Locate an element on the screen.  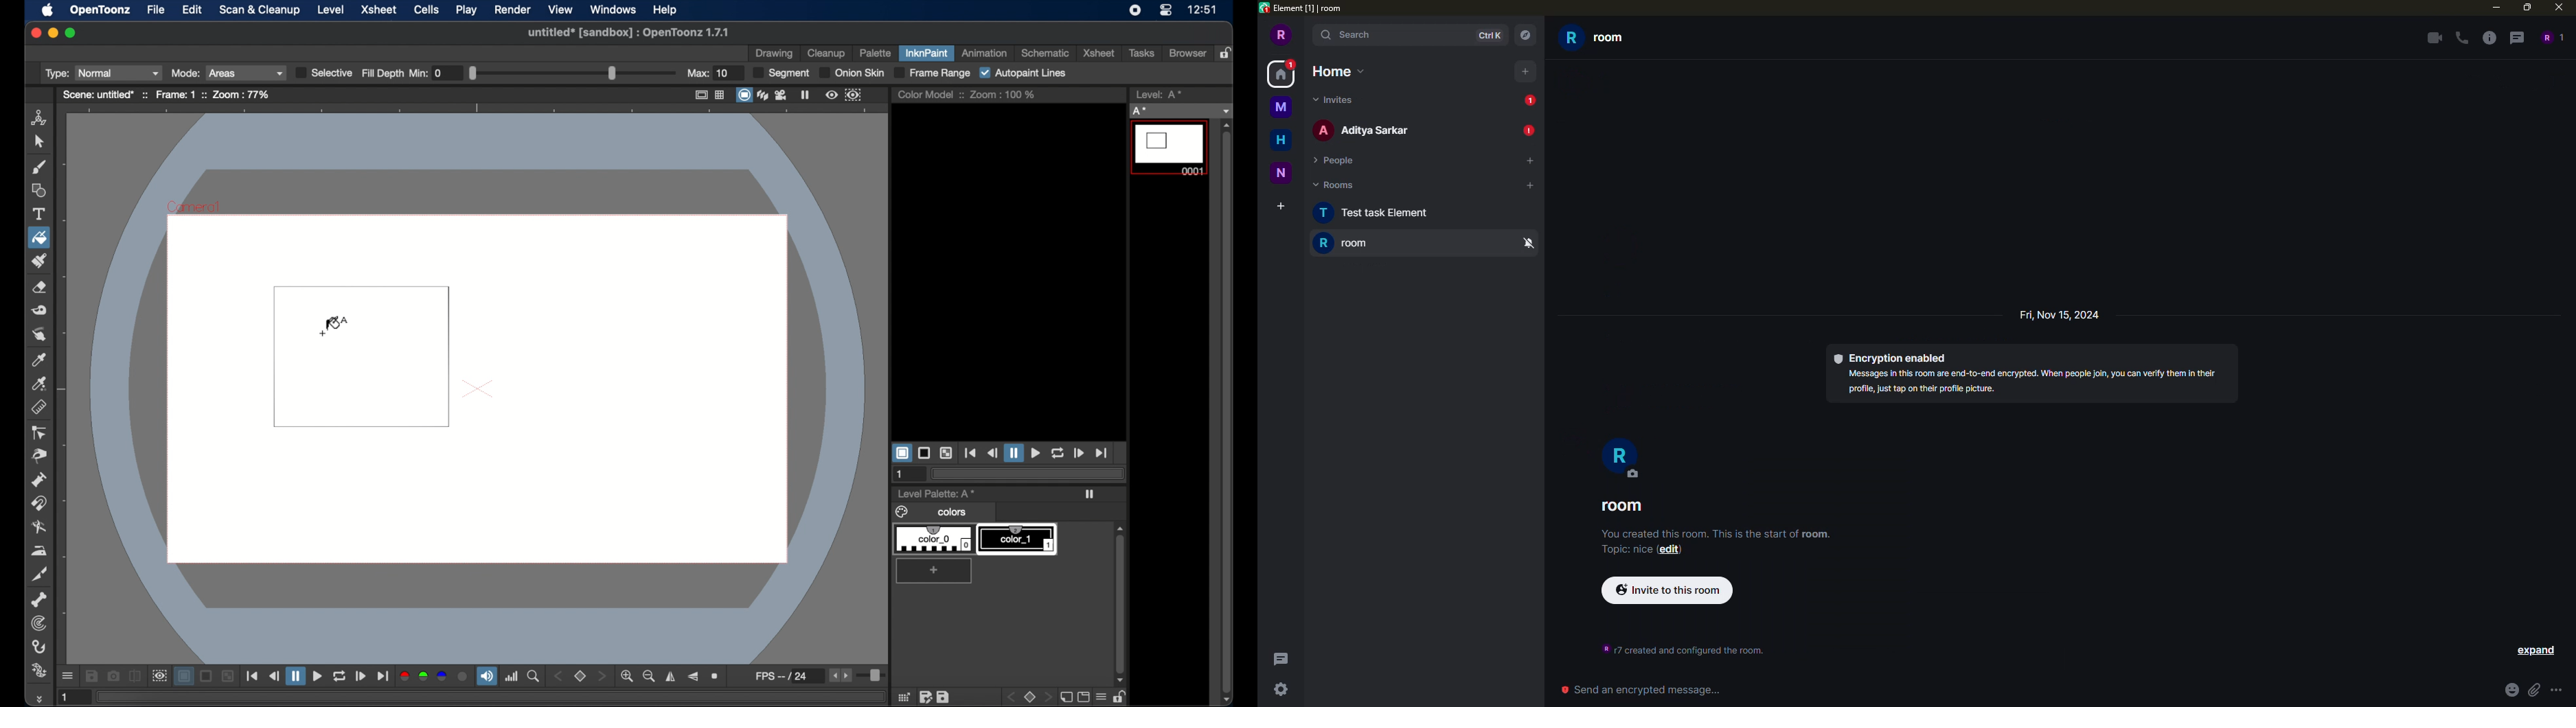
people is located at coordinates (2554, 37).